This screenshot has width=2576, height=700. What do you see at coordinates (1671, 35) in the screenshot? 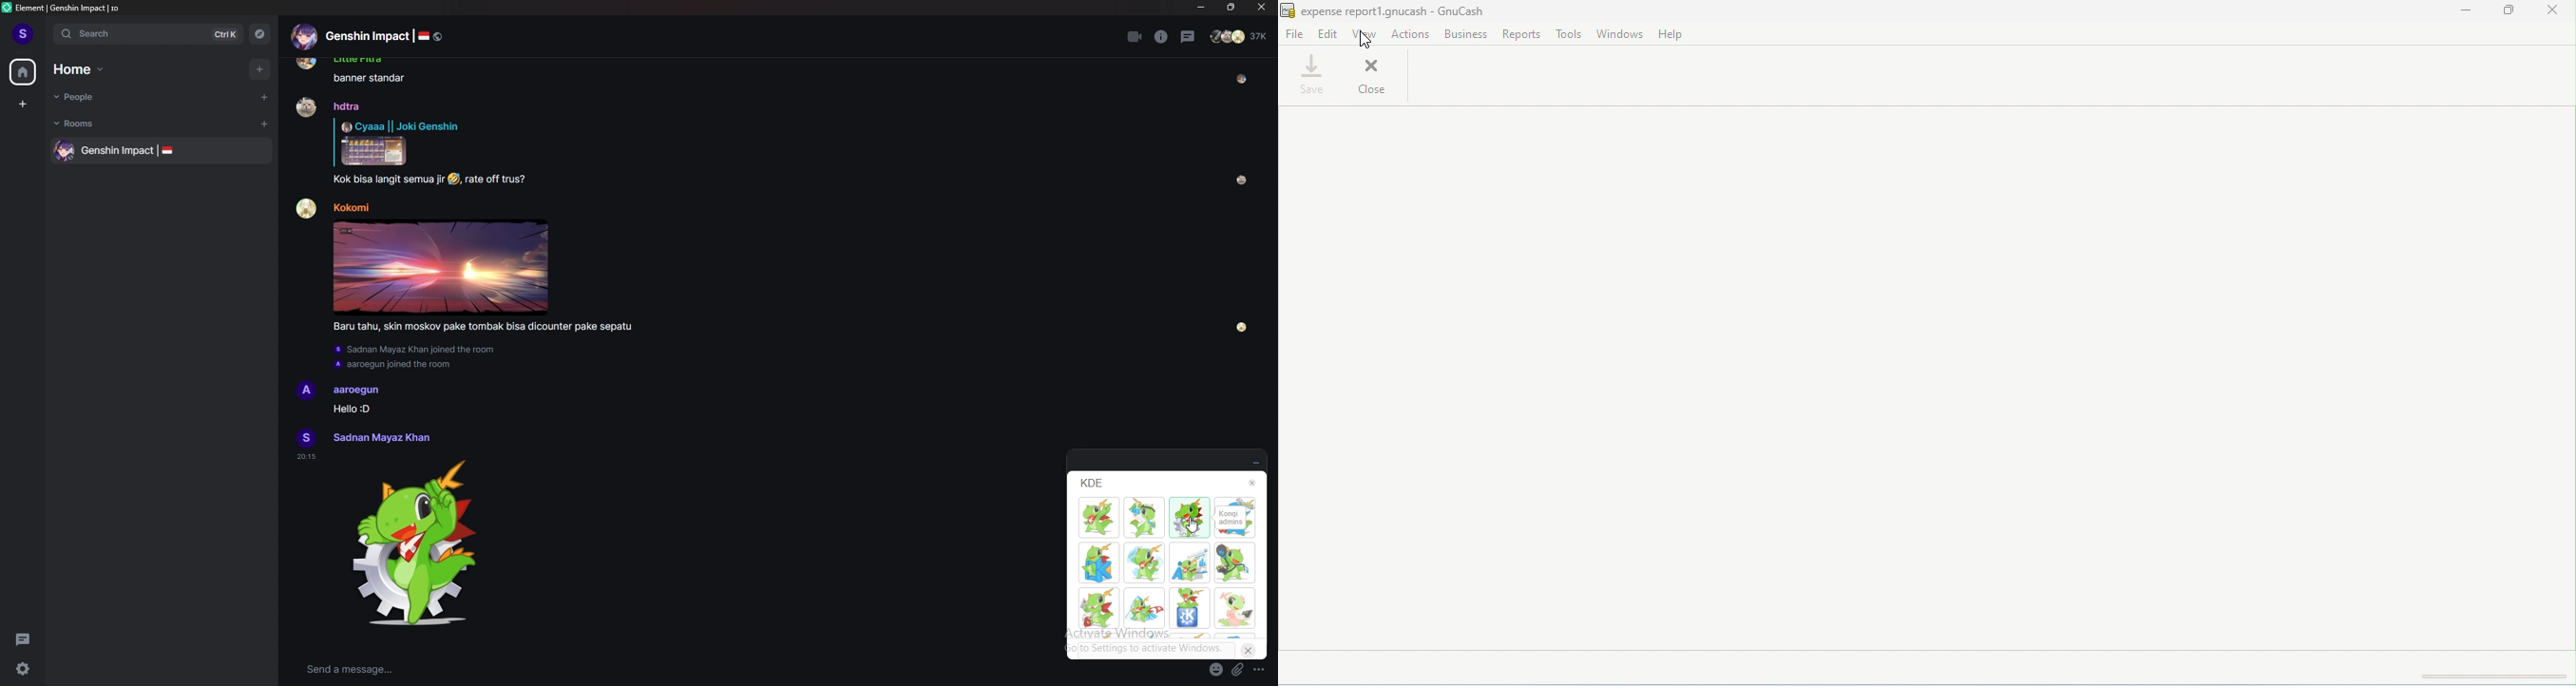
I see `help` at bounding box center [1671, 35].